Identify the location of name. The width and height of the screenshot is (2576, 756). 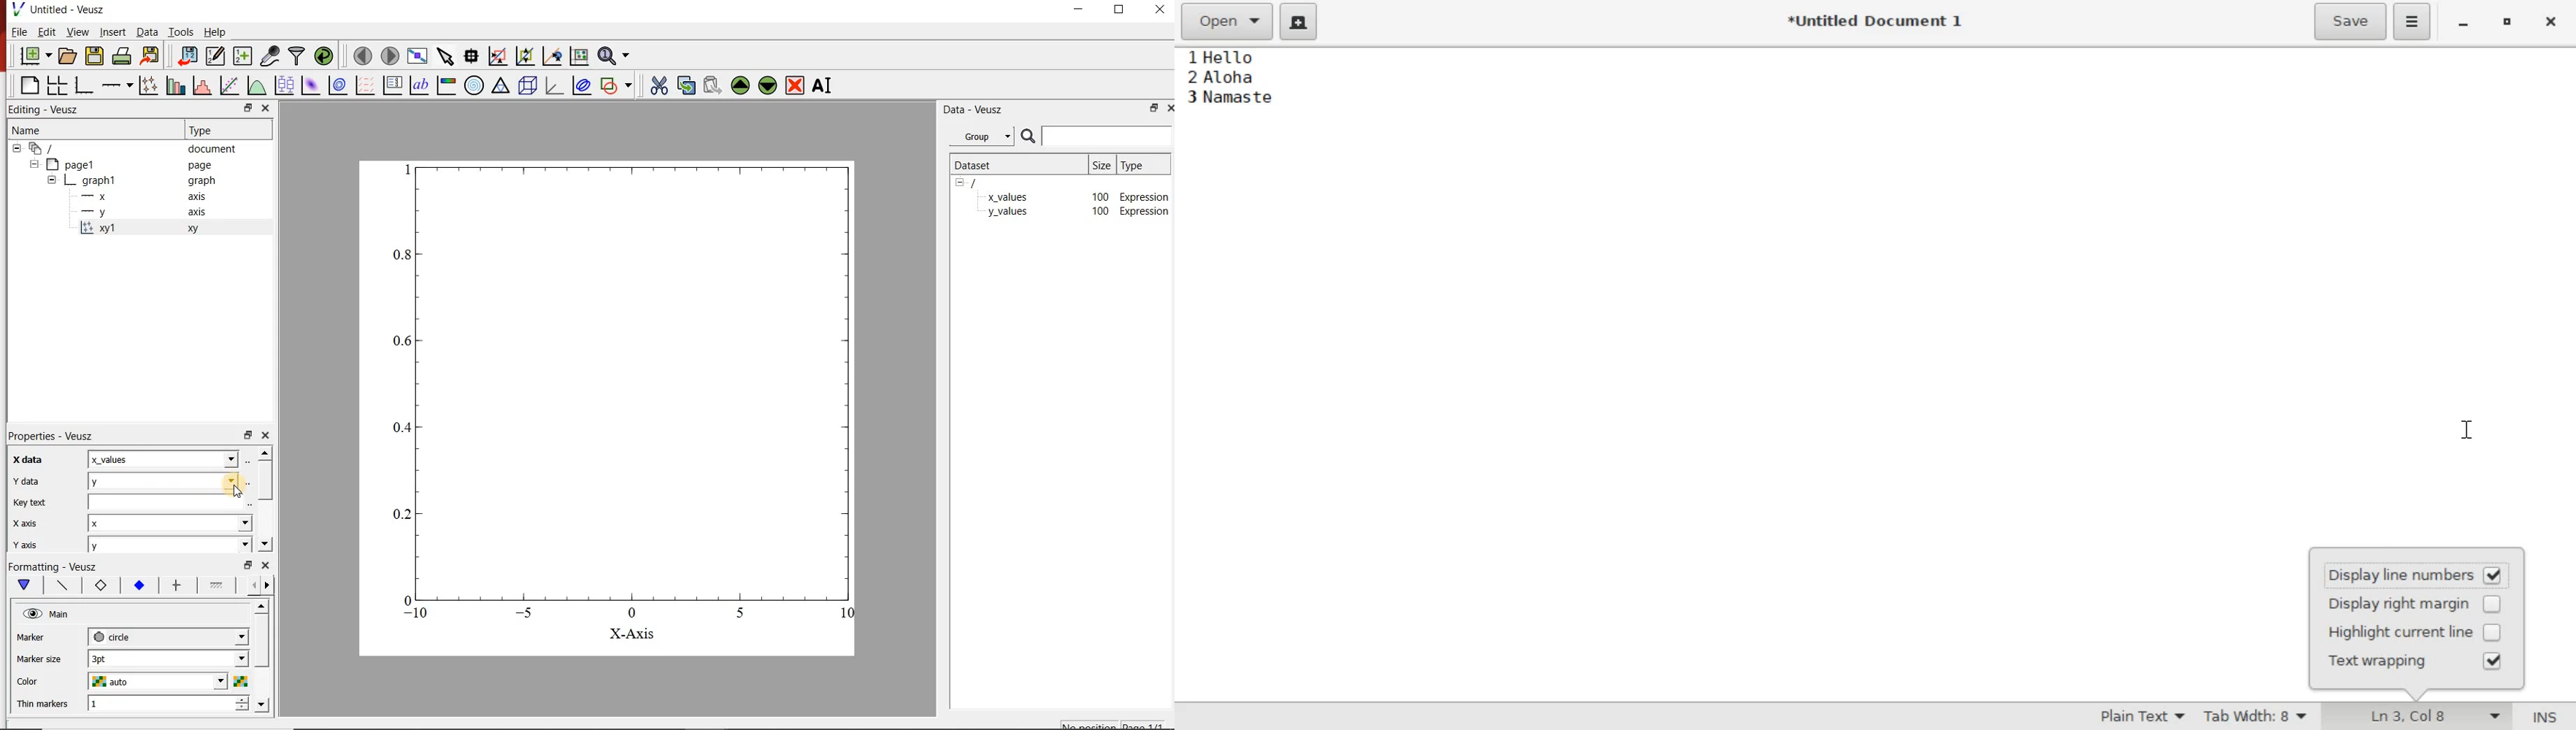
(28, 131).